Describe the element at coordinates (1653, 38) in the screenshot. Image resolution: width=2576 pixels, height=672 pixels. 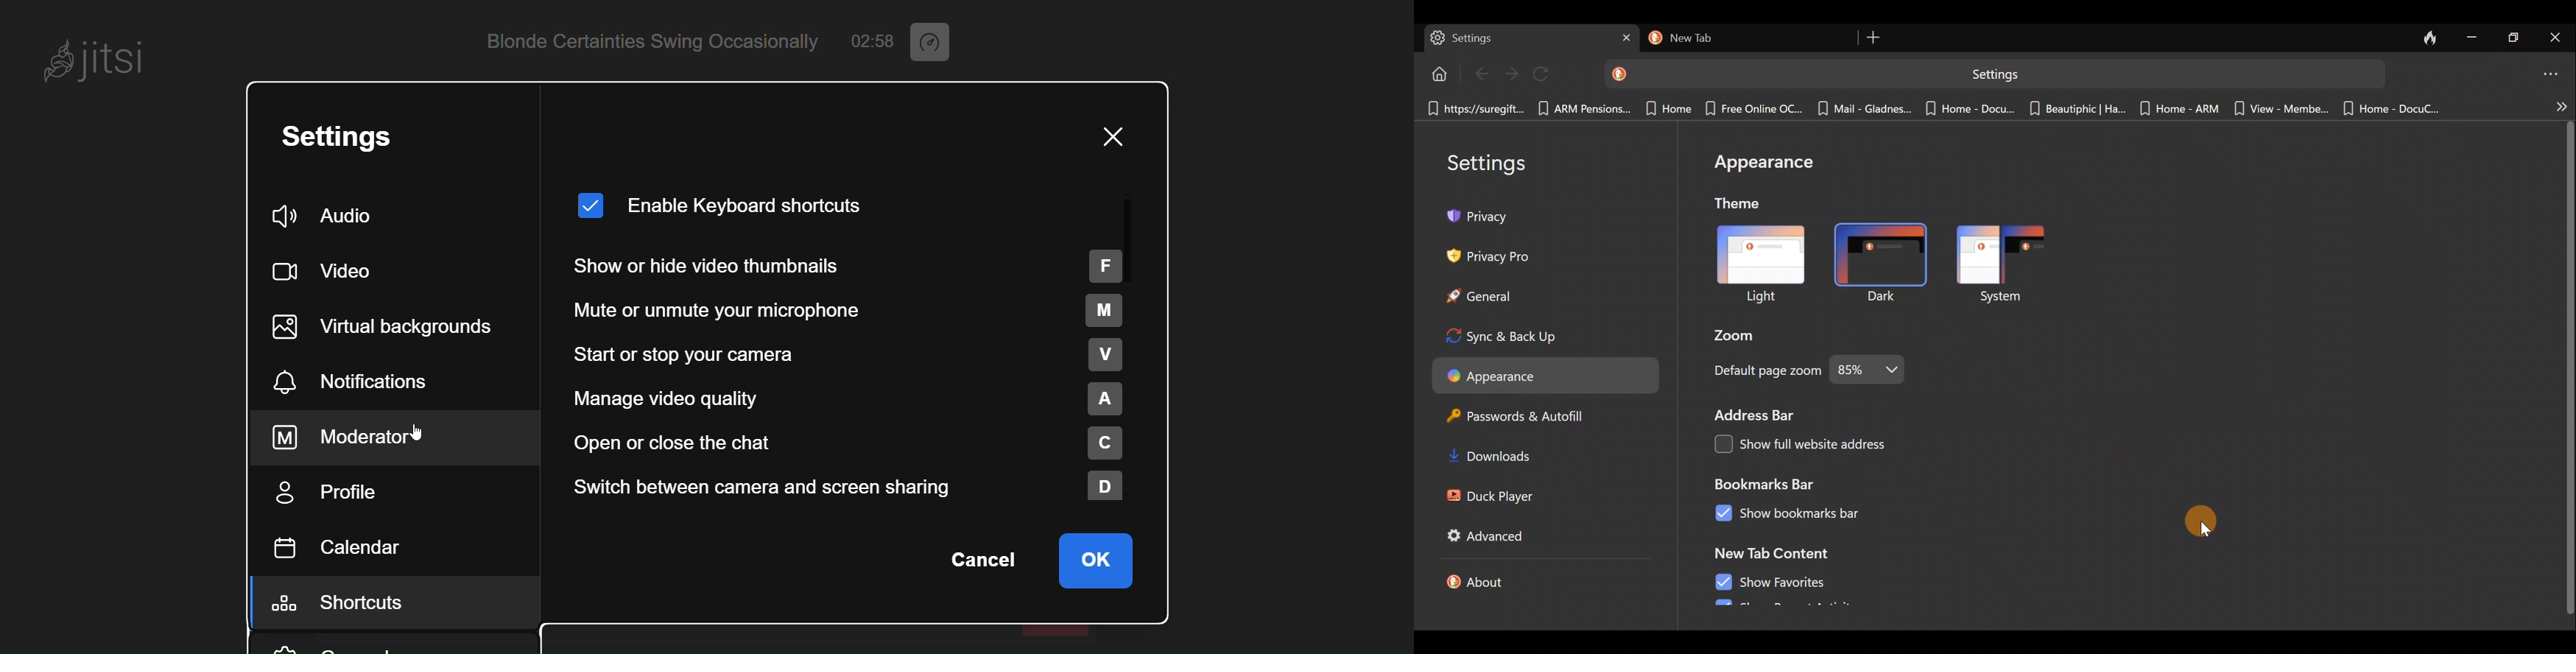
I see `duckduck go logo` at that location.